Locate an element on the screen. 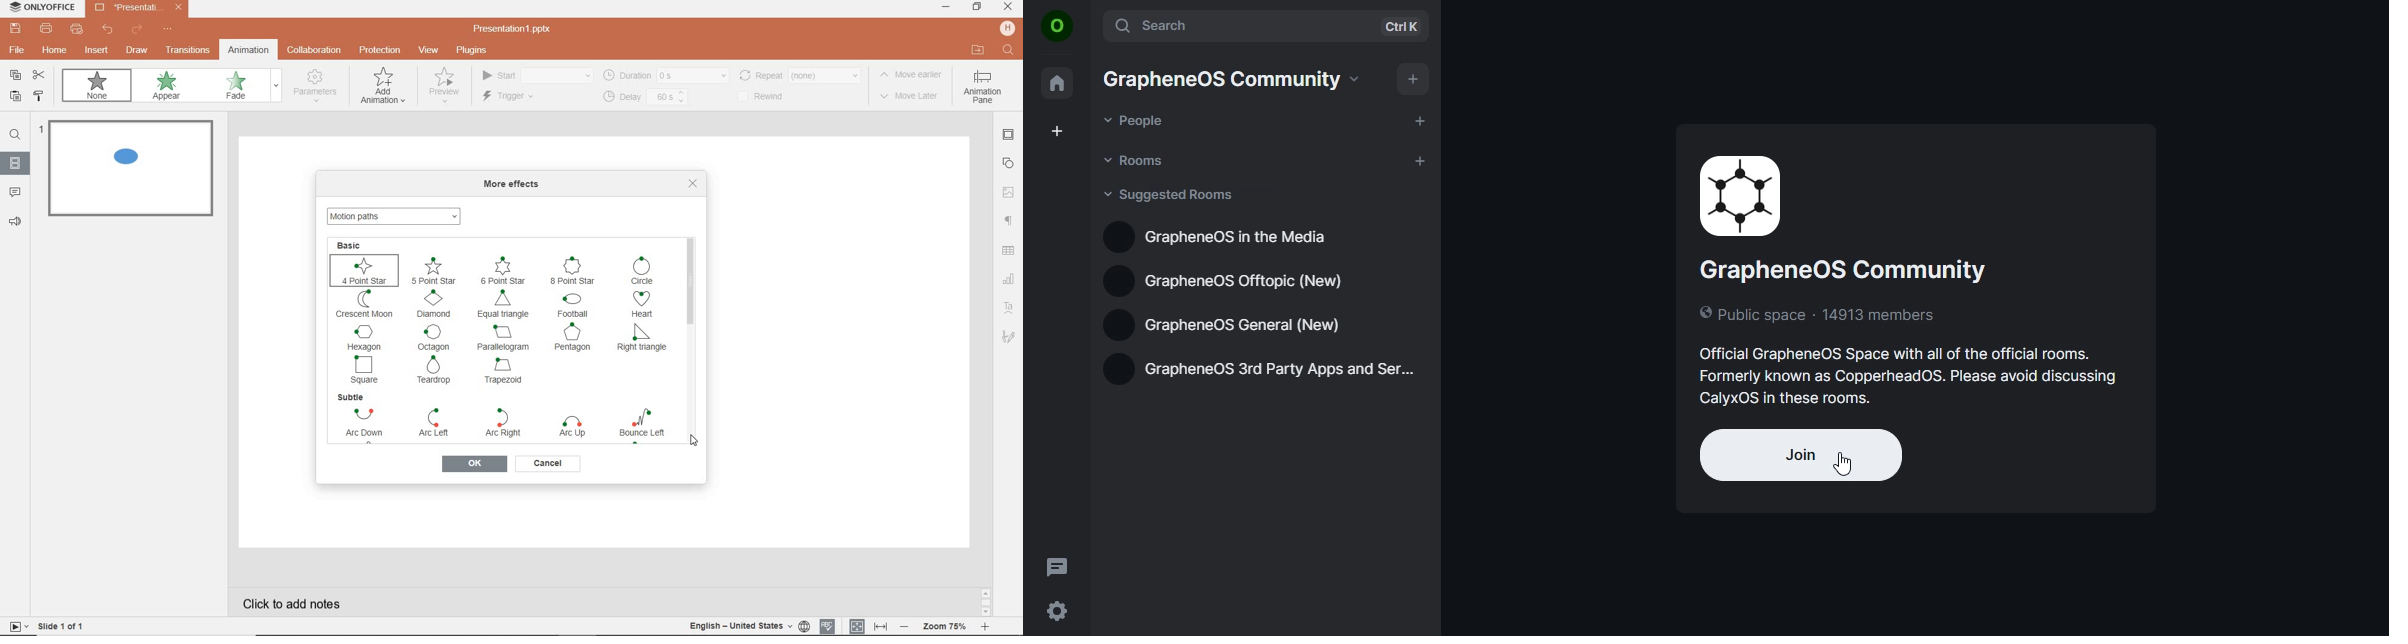  rewind is located at coordinates (799, 74).